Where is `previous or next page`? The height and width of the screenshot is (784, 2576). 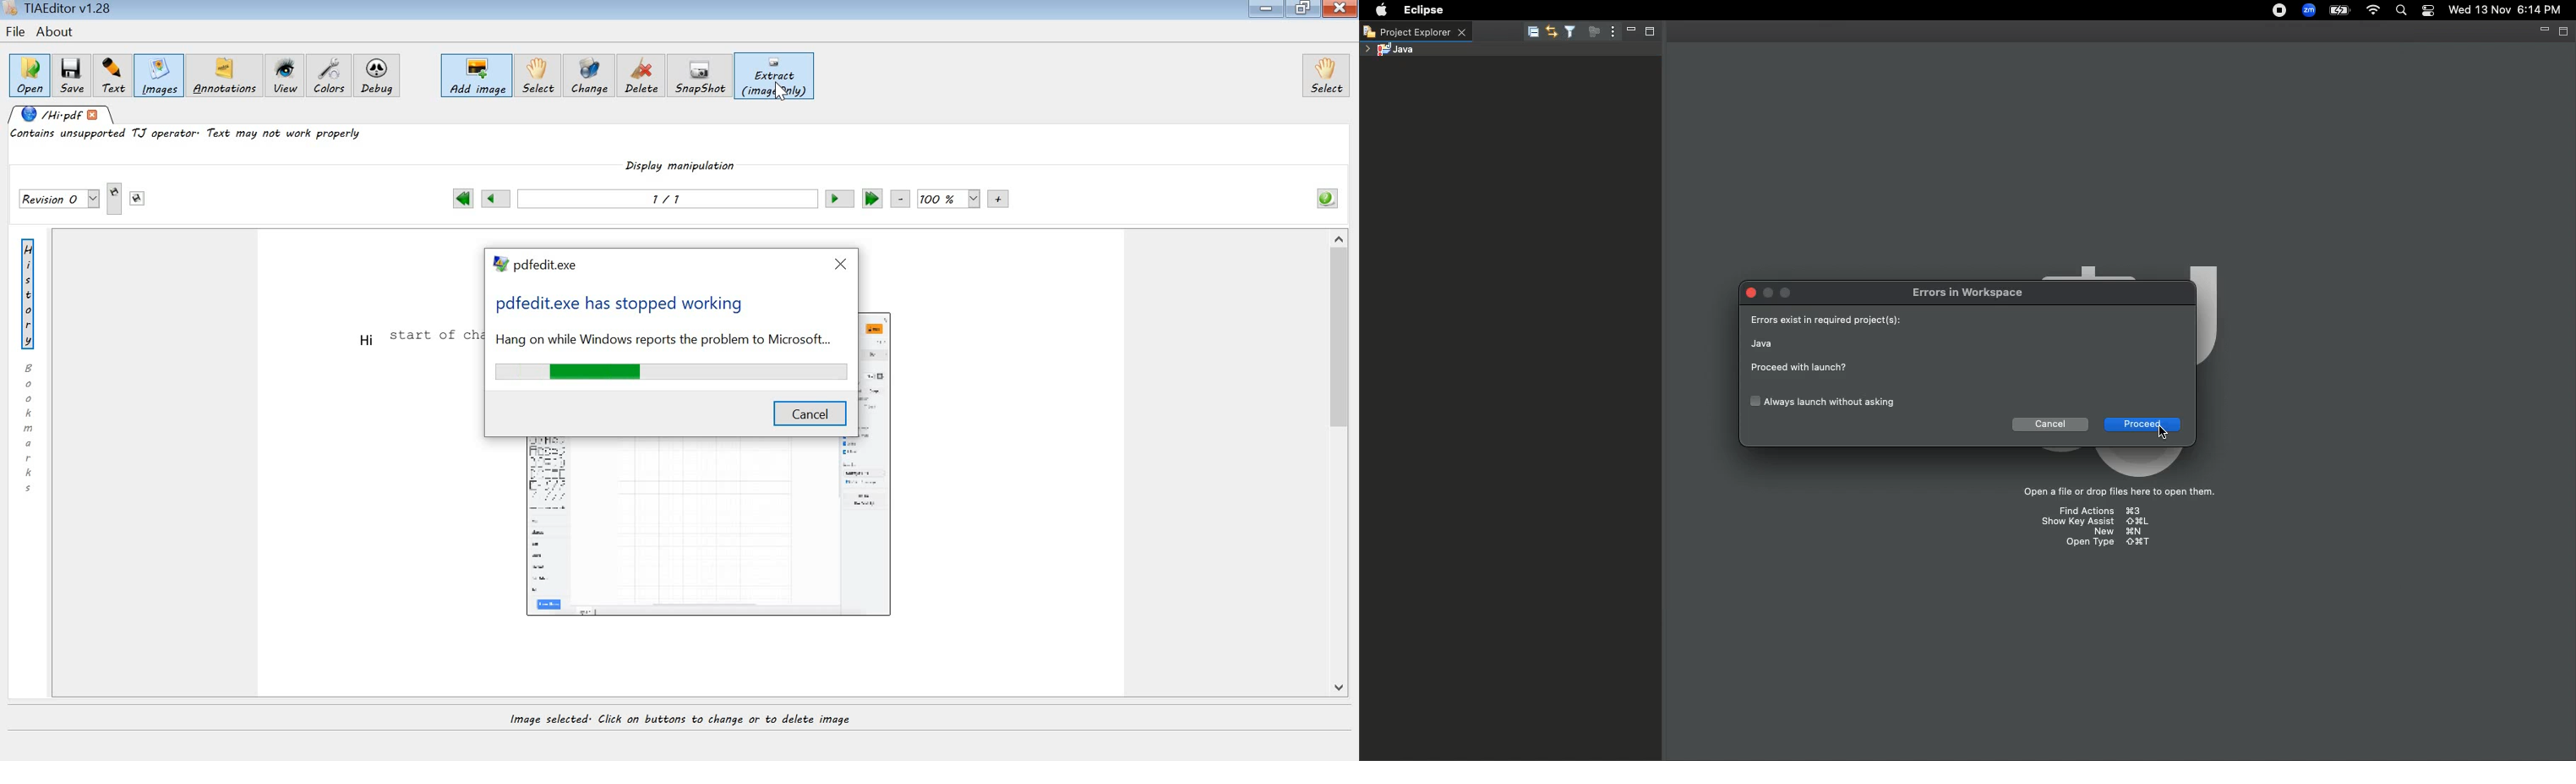 previous or next page is located at coordinates (666, 202).